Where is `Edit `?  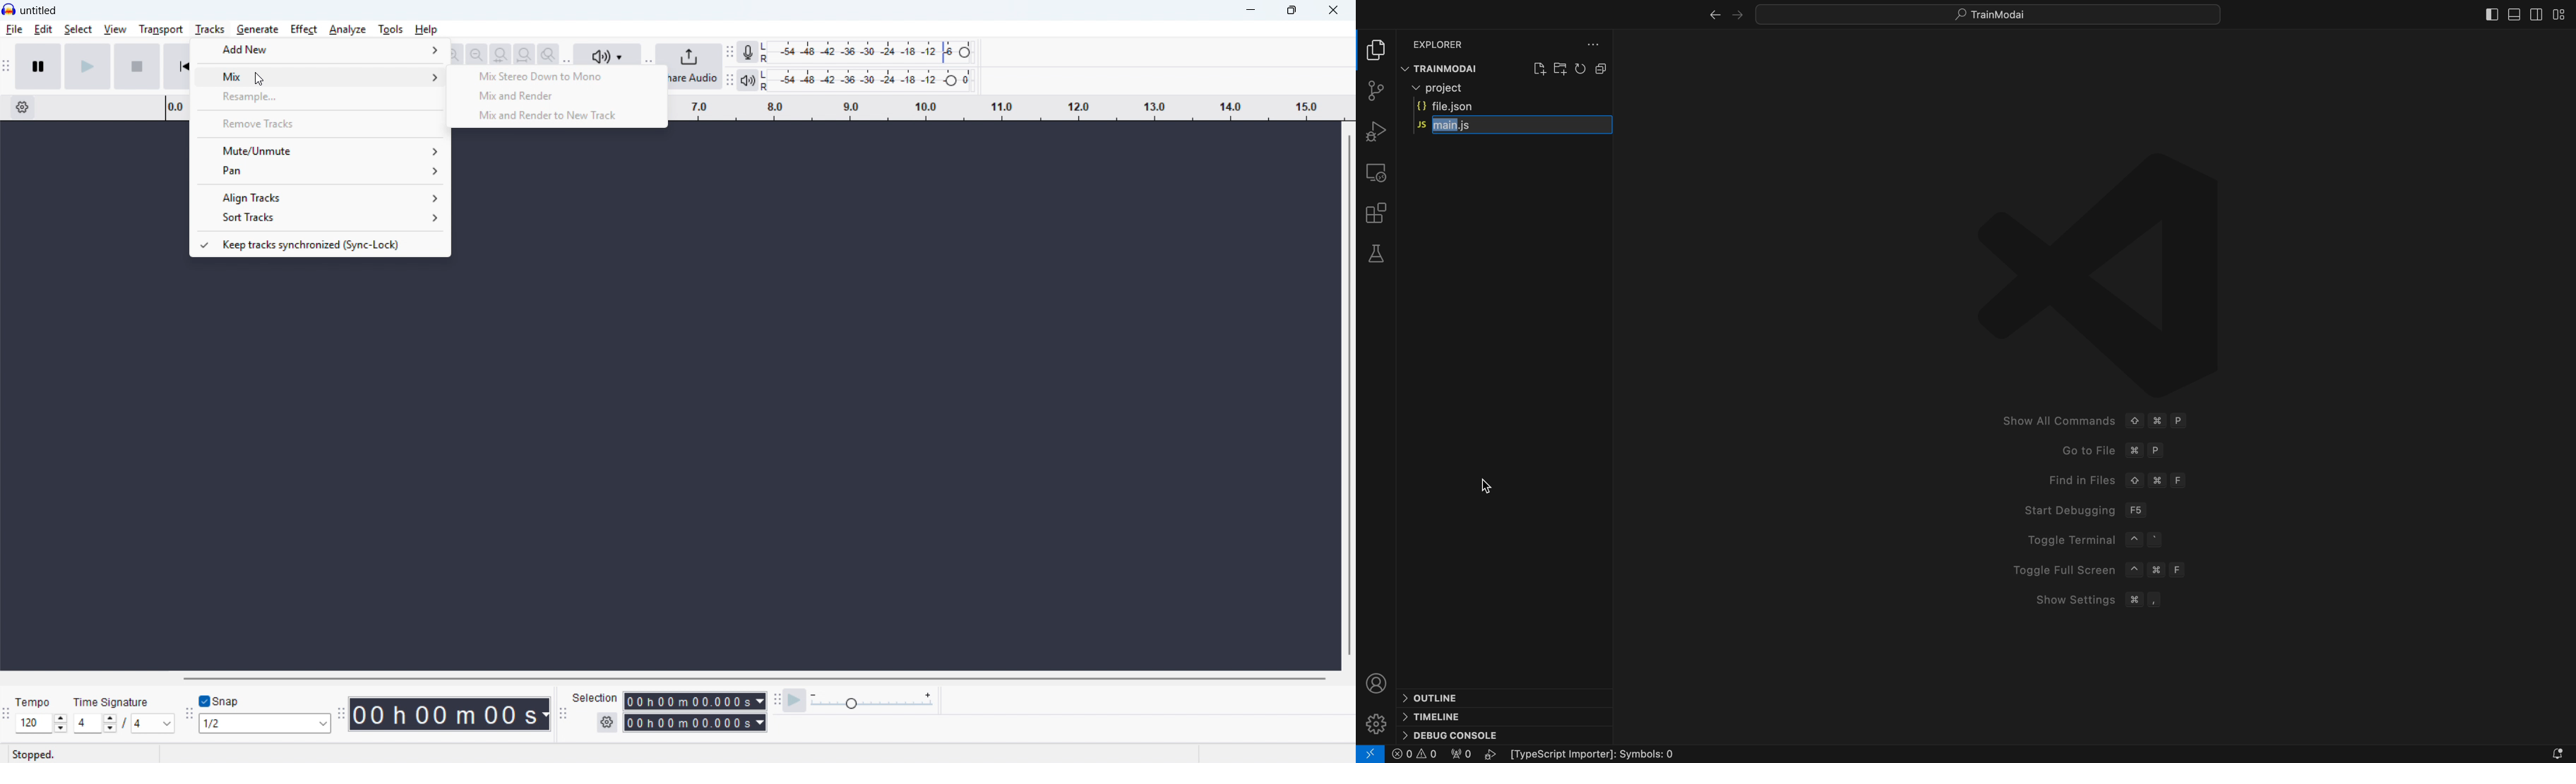
Edit  is located at coordinates (43, 30).